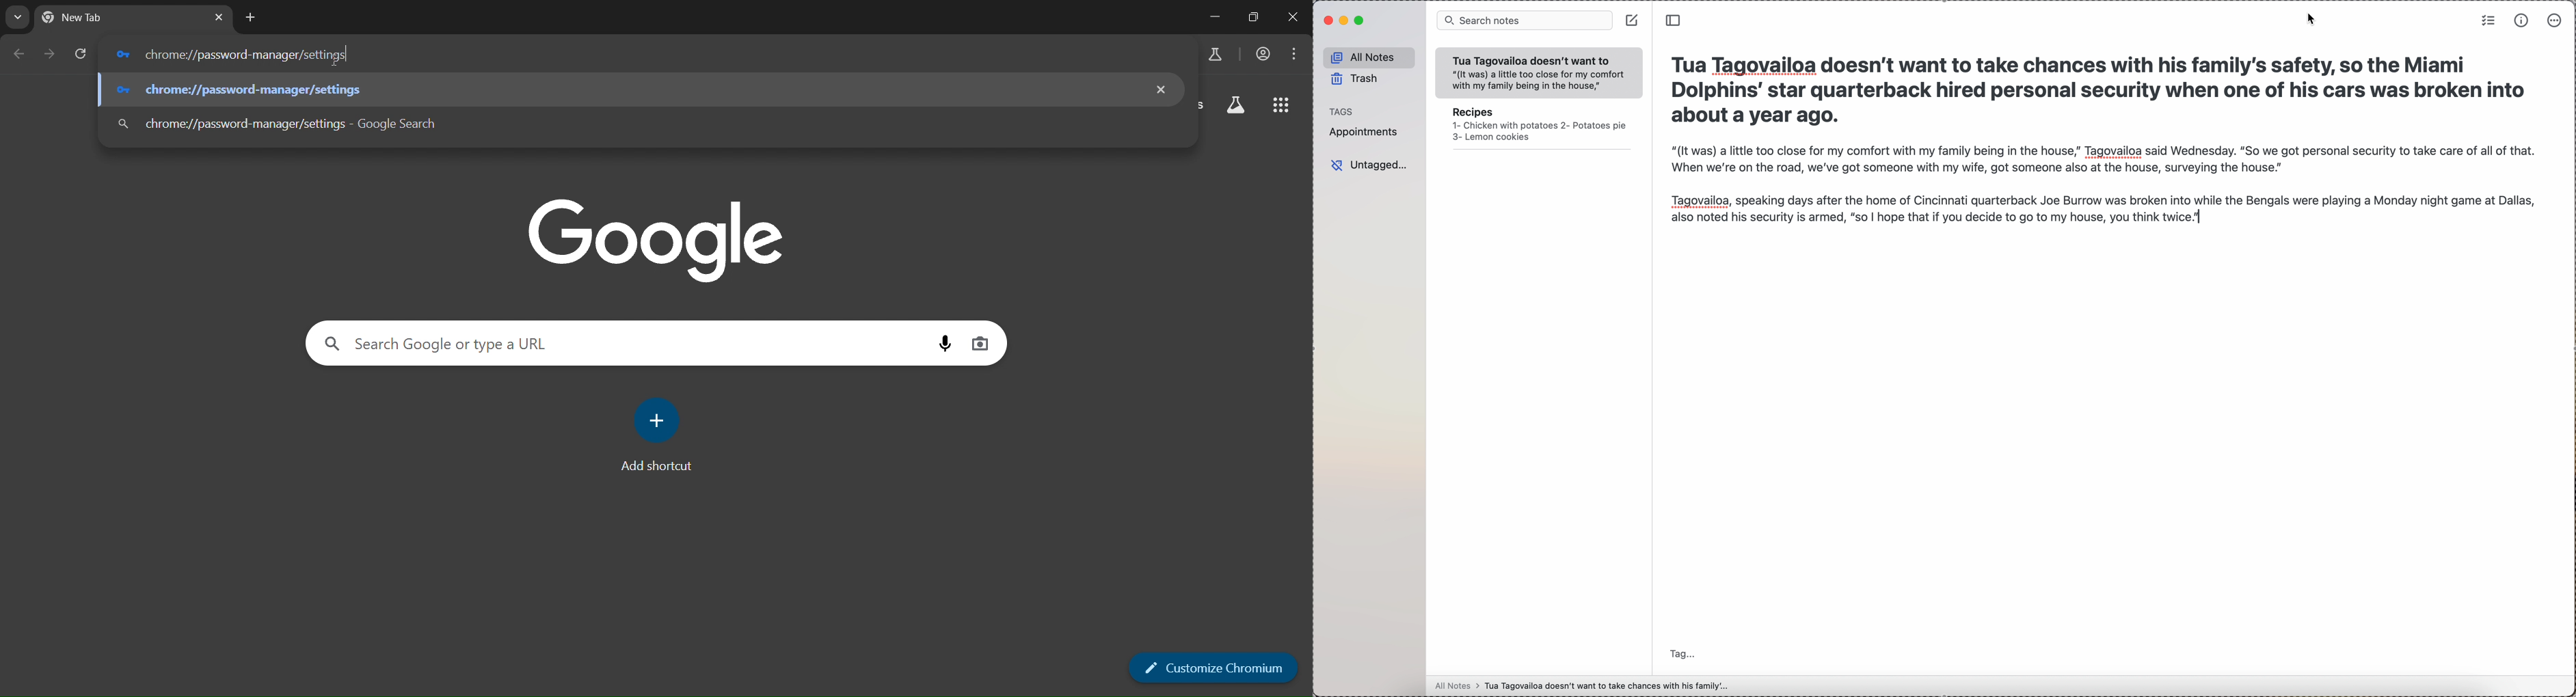  What do you see at coordinates (1580, 688) in the screenshot?
I see `all notes` at bounding box center [1580, 688].